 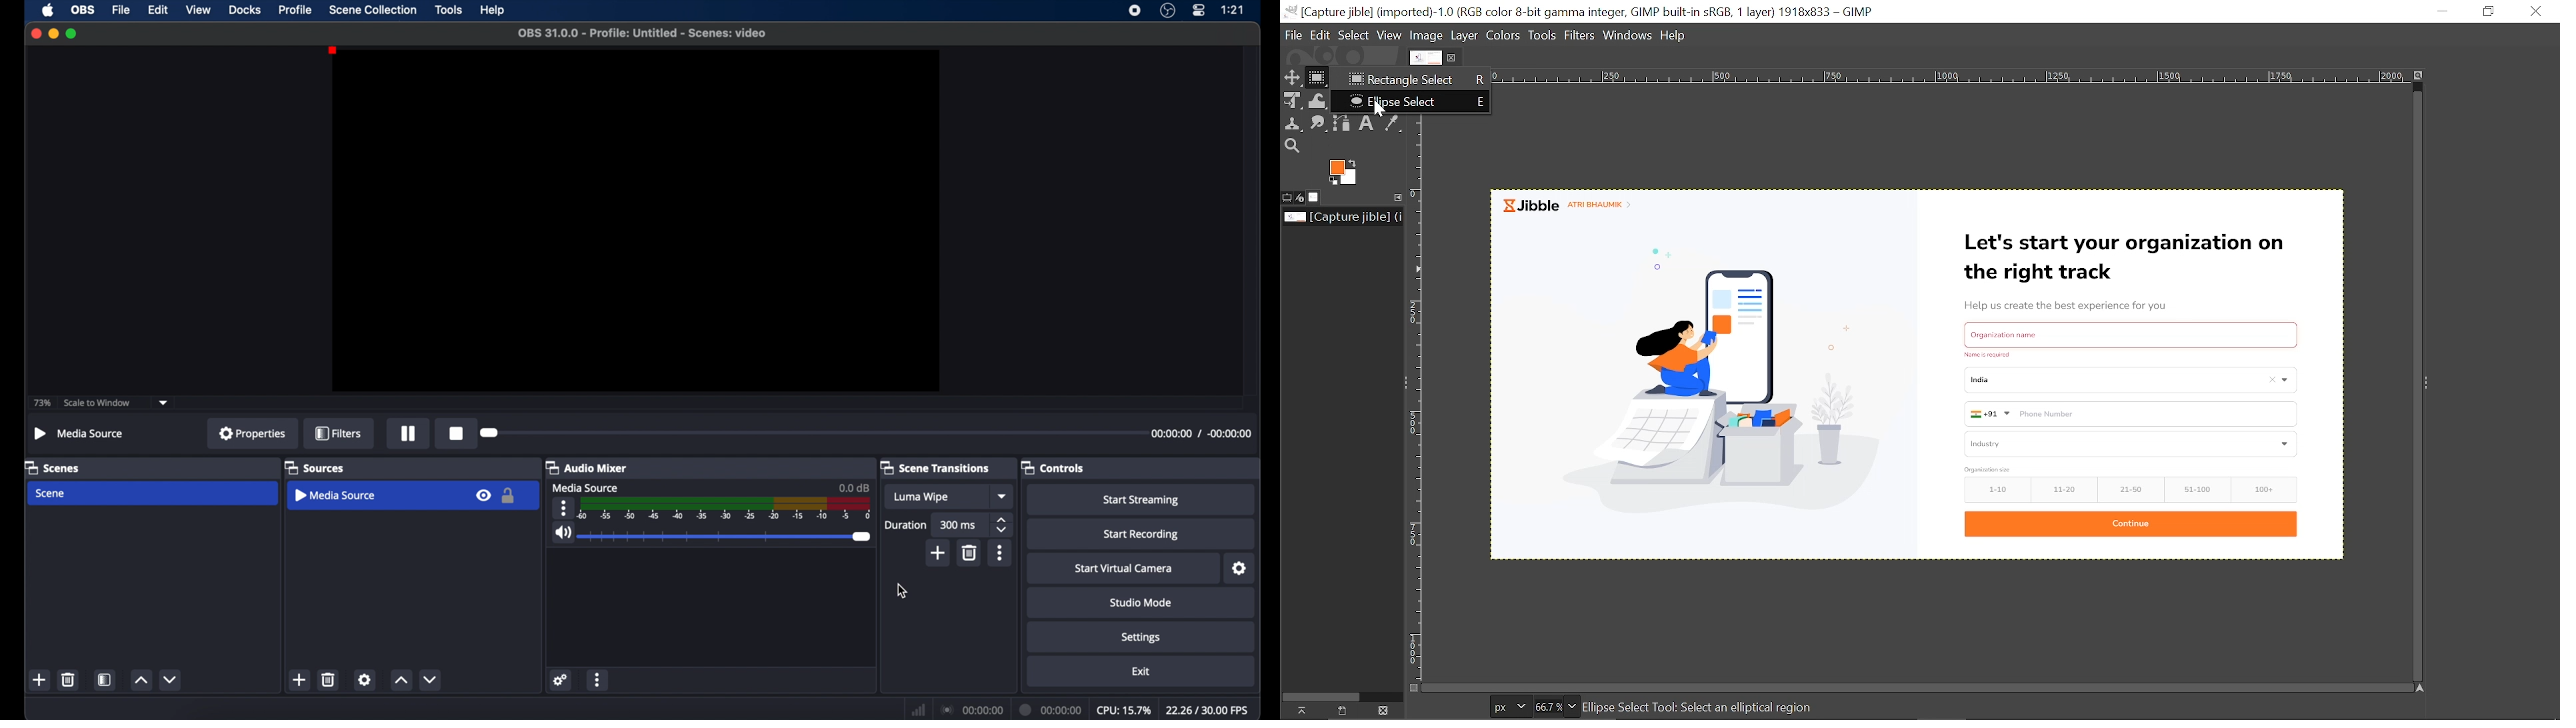 What do you see at coordinates (252, 433) in the screenshot?
I see `properties` at bounding box center [252, 433].